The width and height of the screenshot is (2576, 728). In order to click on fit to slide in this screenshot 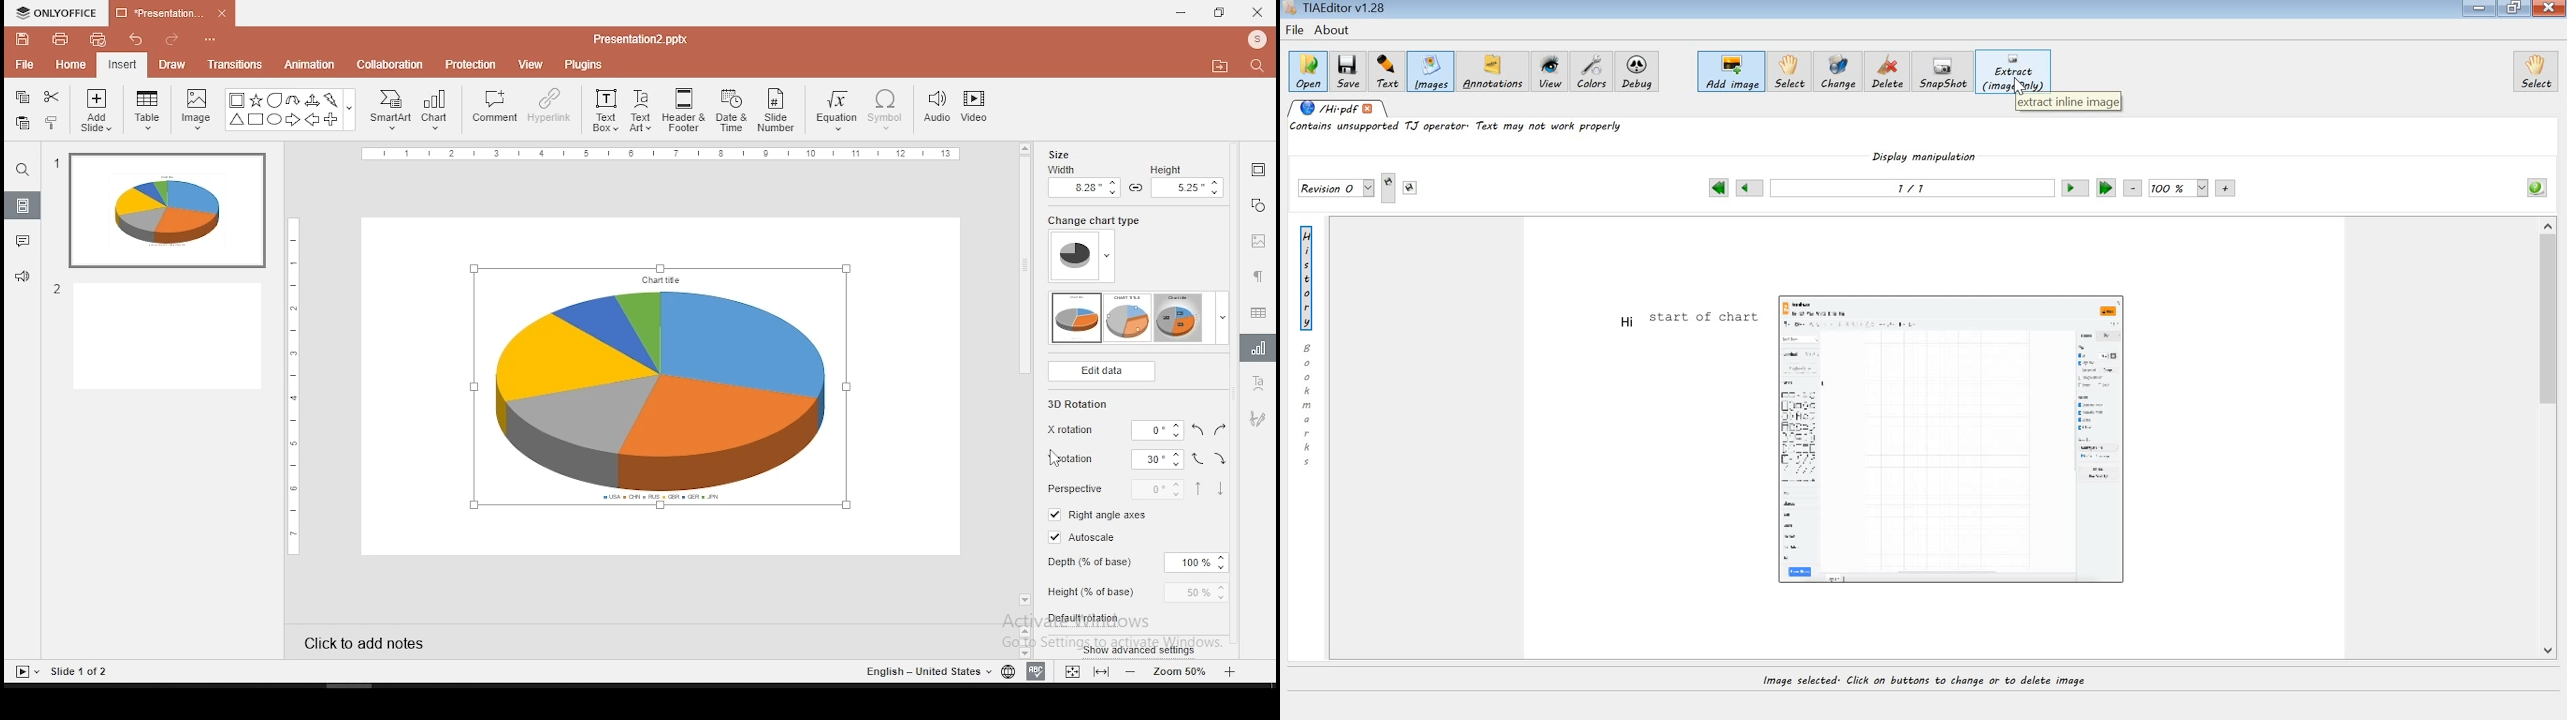, I will do `click(1073, 670)`.